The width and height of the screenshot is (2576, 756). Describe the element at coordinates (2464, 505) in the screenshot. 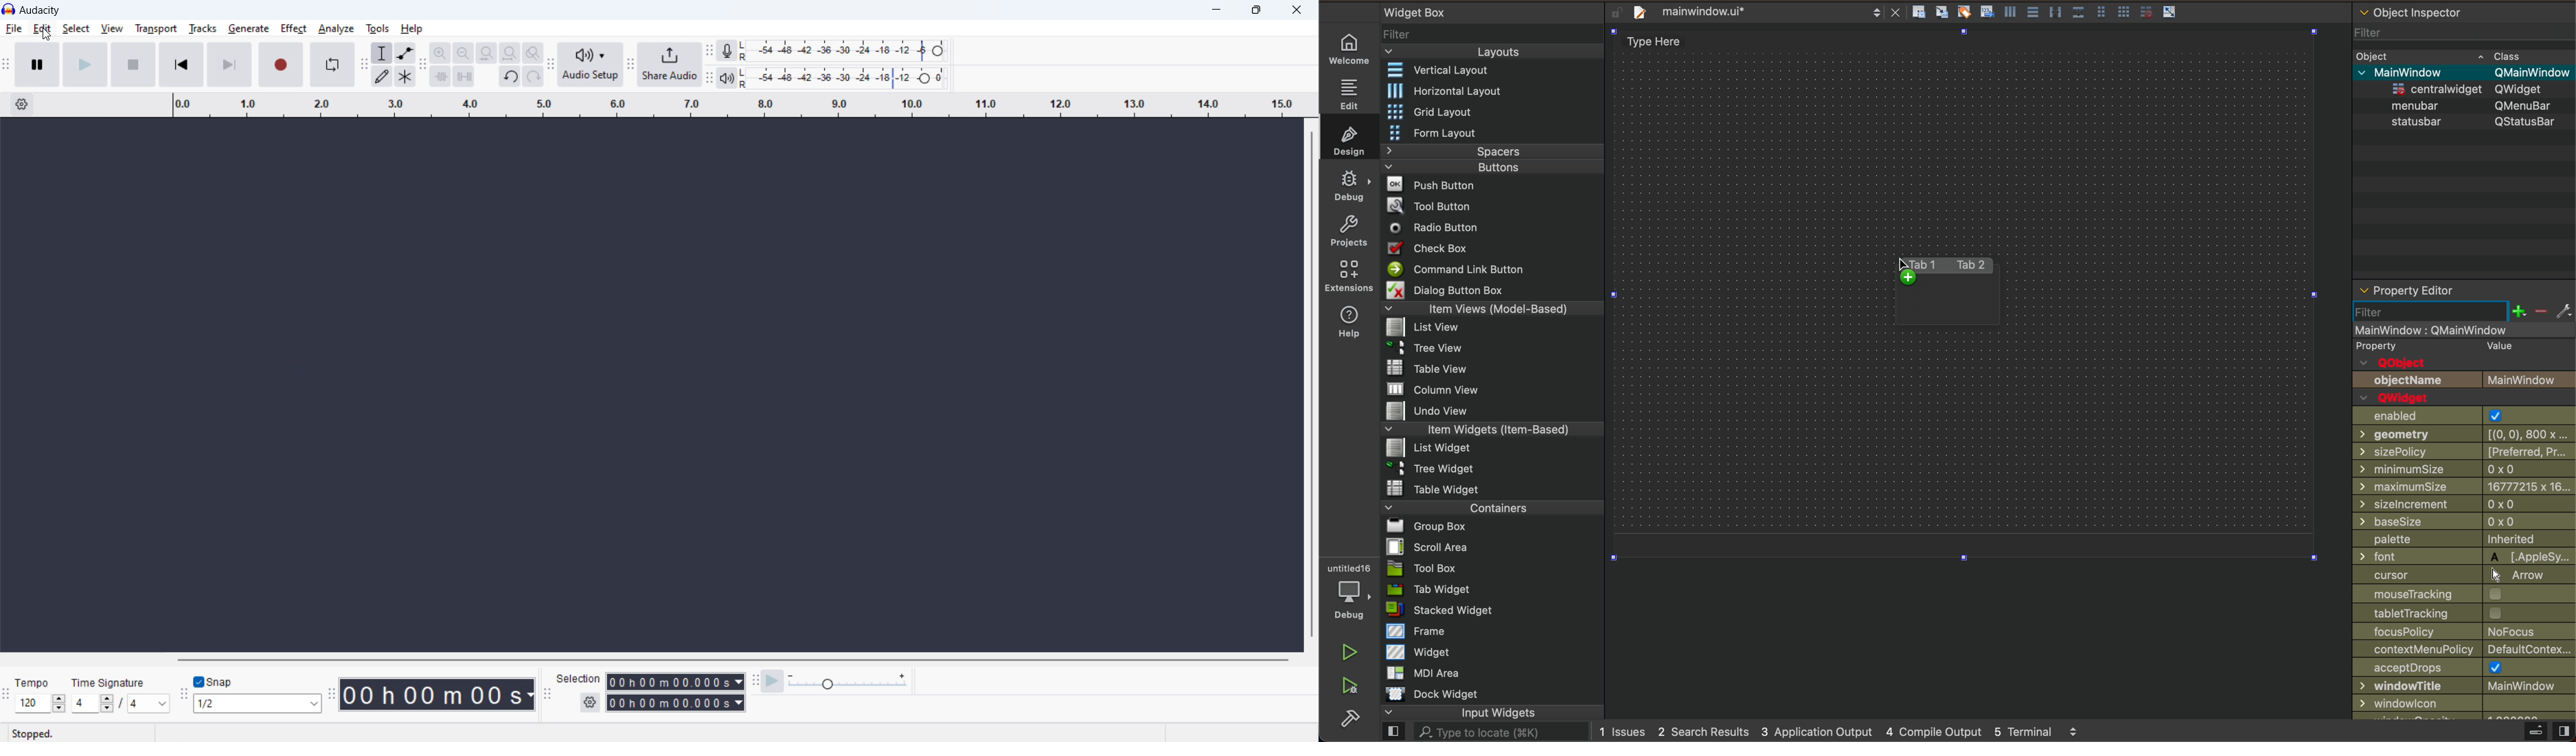

I see `size increment` at that location.